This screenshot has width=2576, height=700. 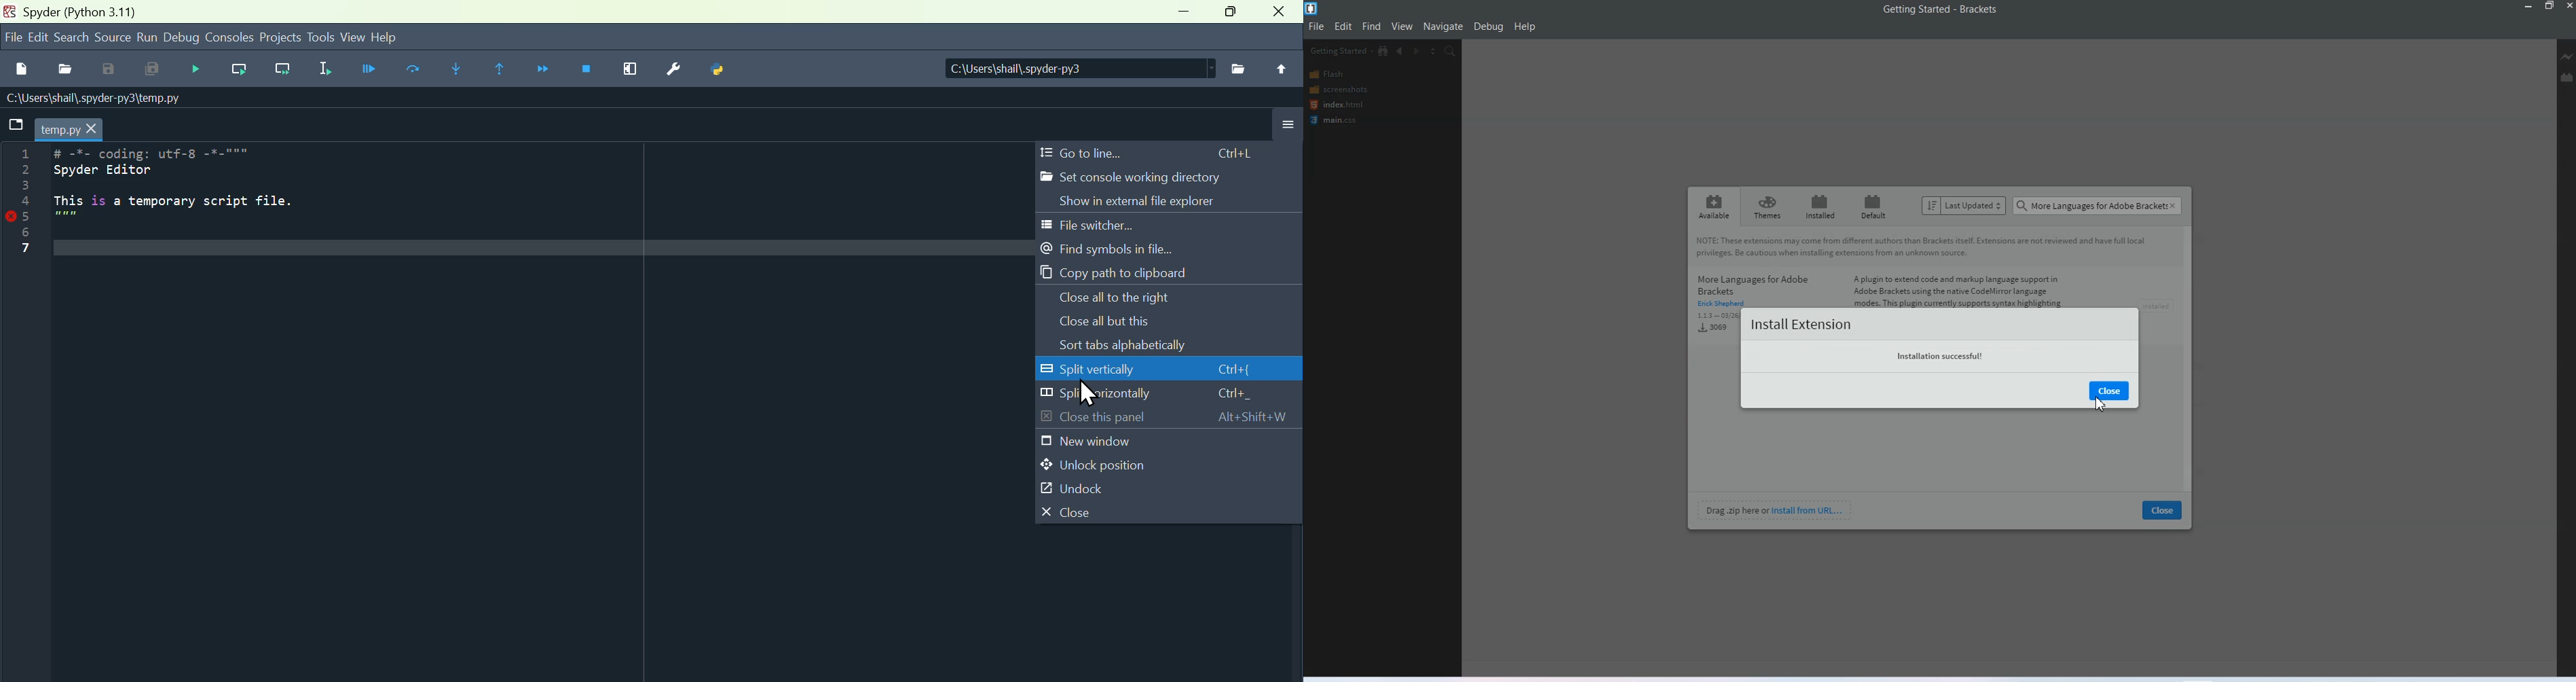 I want to click on Edit, so click(x=1344, y=27).